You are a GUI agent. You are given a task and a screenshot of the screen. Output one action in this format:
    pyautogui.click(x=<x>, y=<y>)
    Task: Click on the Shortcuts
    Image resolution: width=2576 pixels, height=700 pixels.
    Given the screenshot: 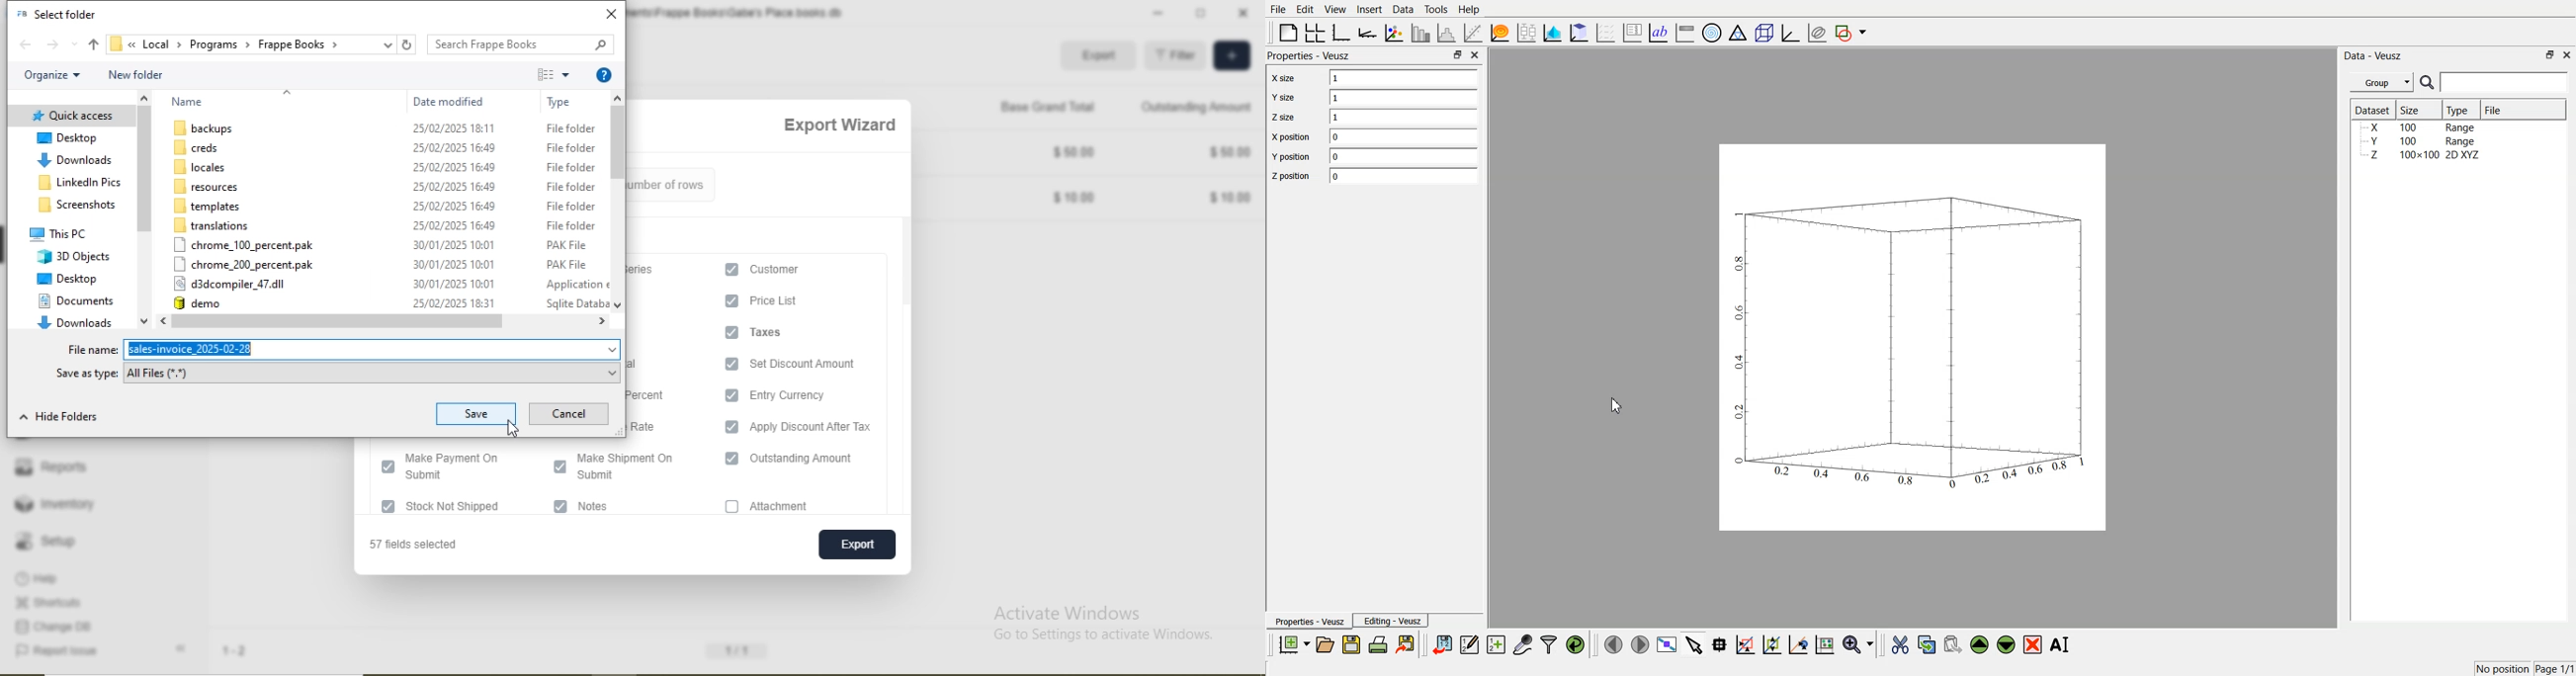 What is the action you would take?
    pyautogui.click(x=54, y=603)
    